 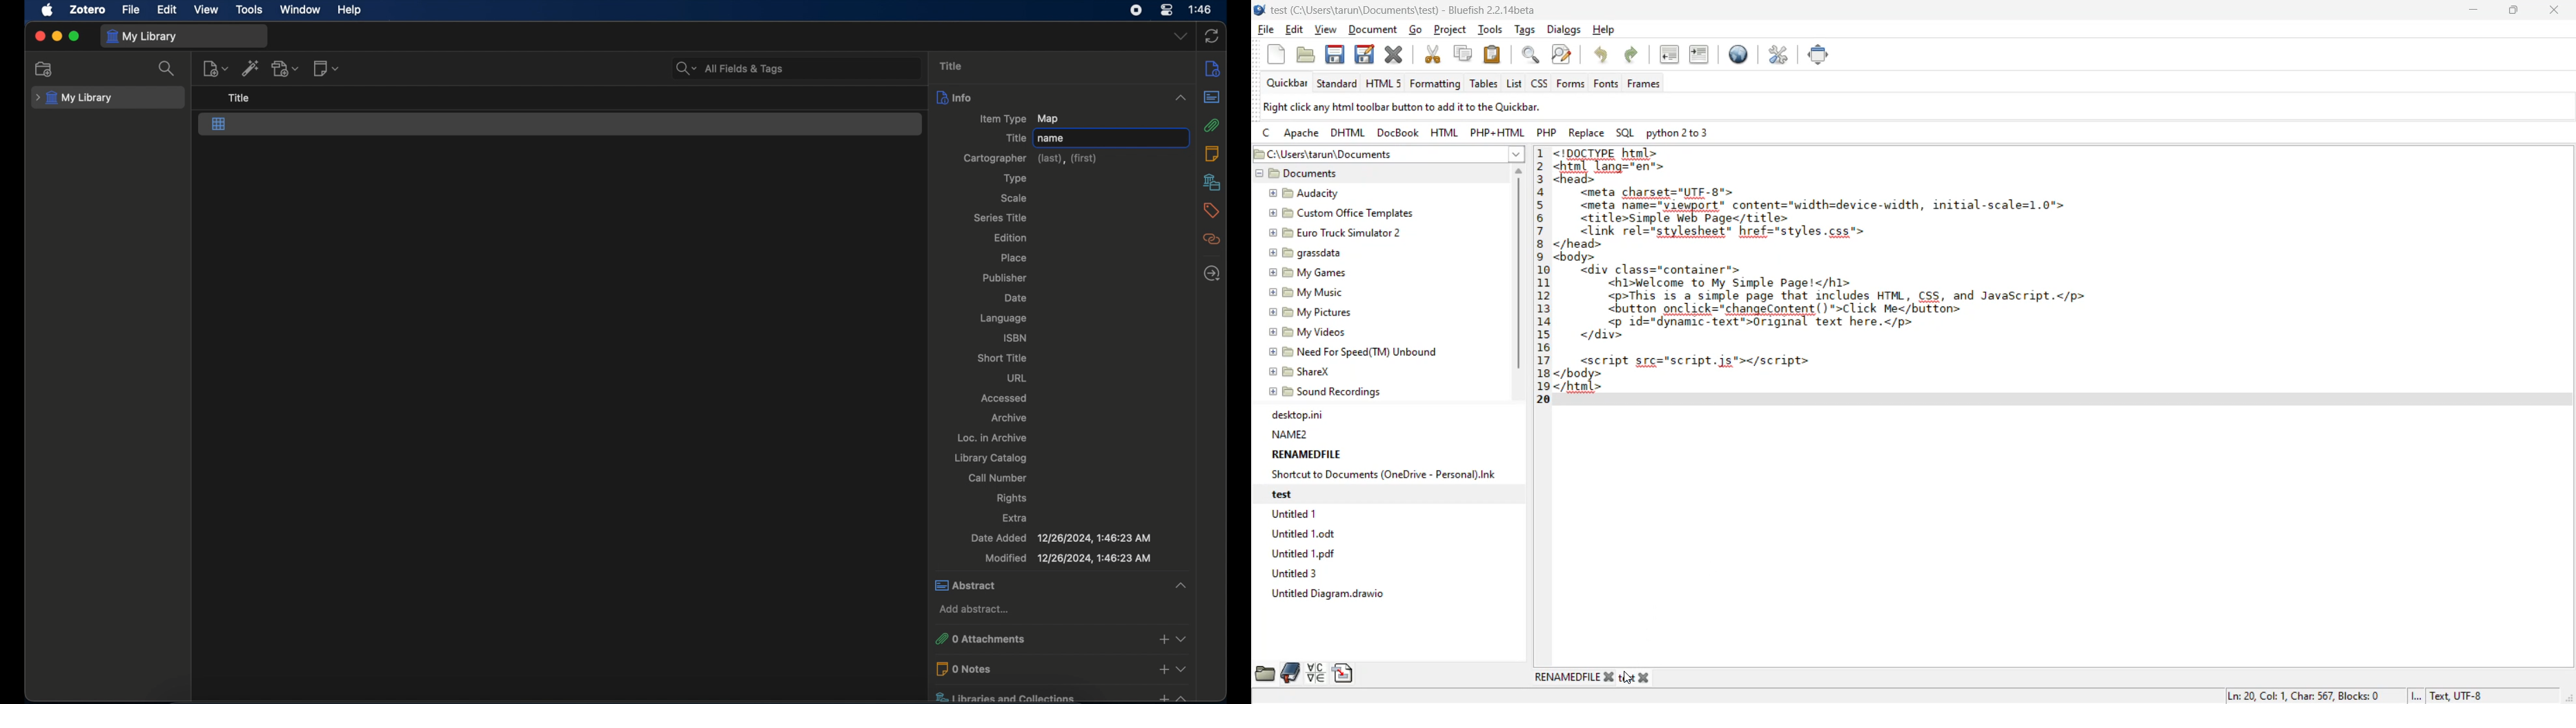 What do you see at coordinates (216, 68) in the screenshot?
I see `new item` at bounding box center [216, 68].